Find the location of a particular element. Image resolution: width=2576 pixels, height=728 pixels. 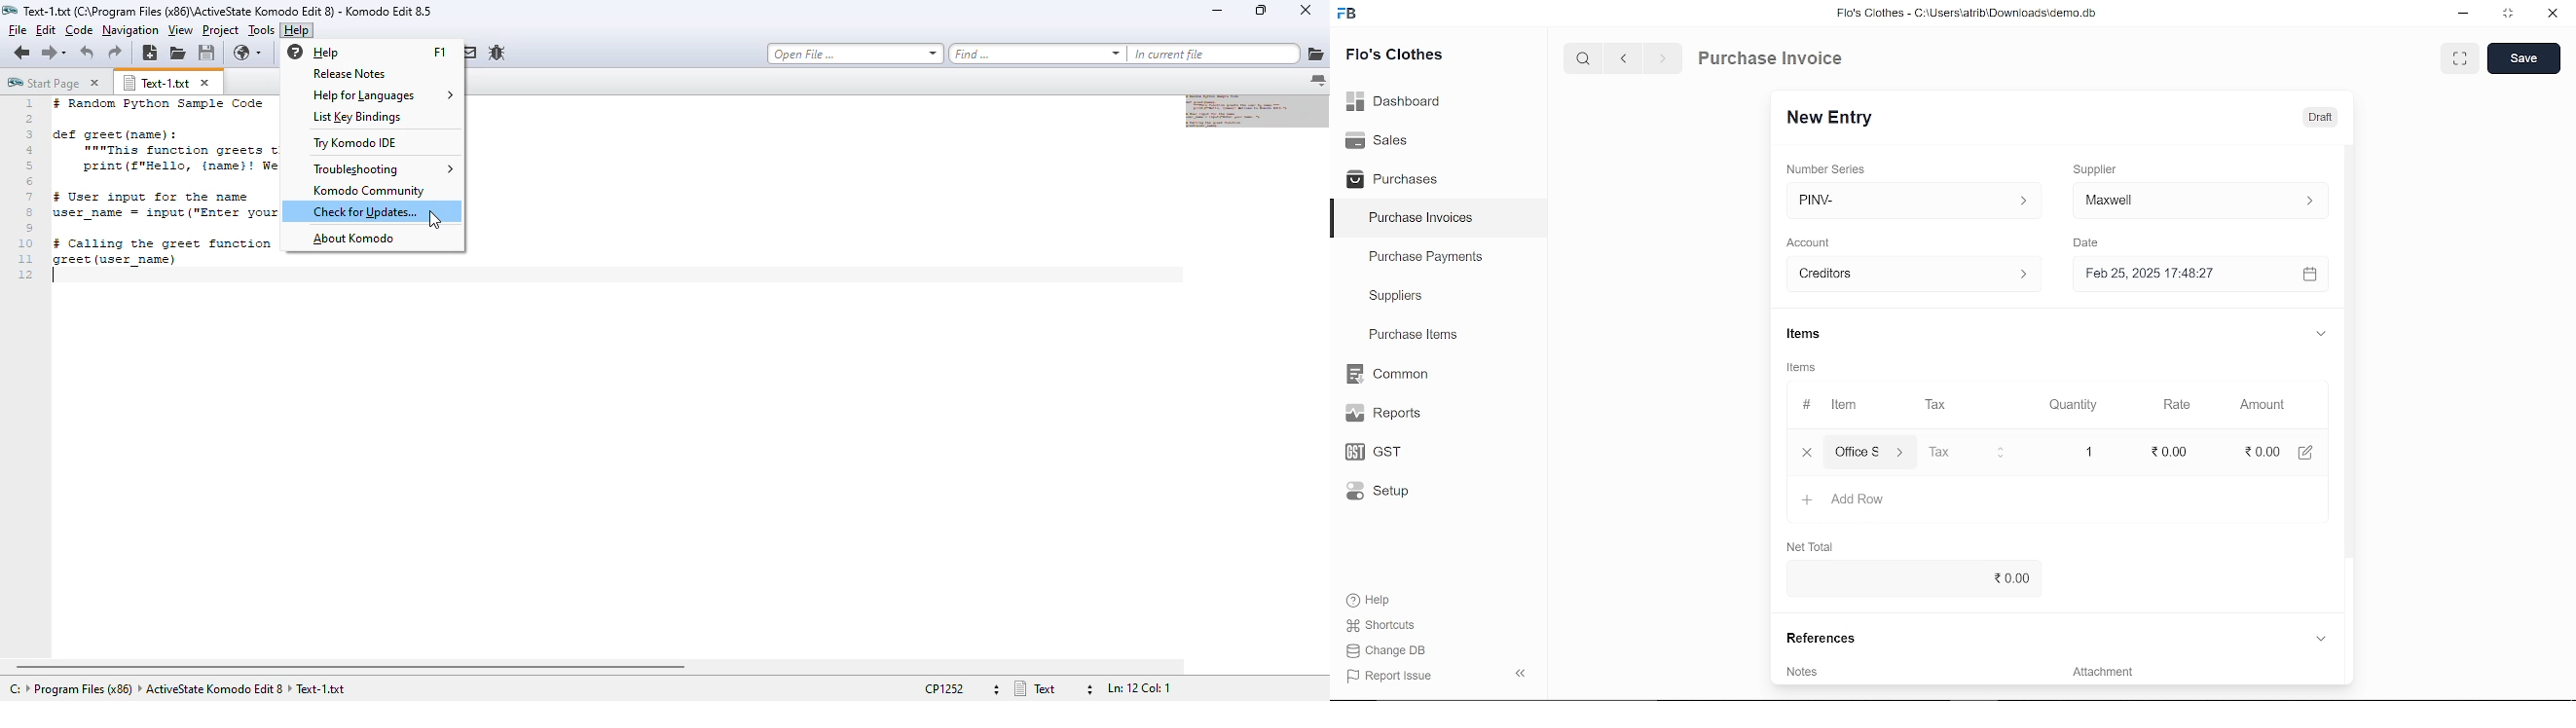

1 is located at coordinates (2091, 452).